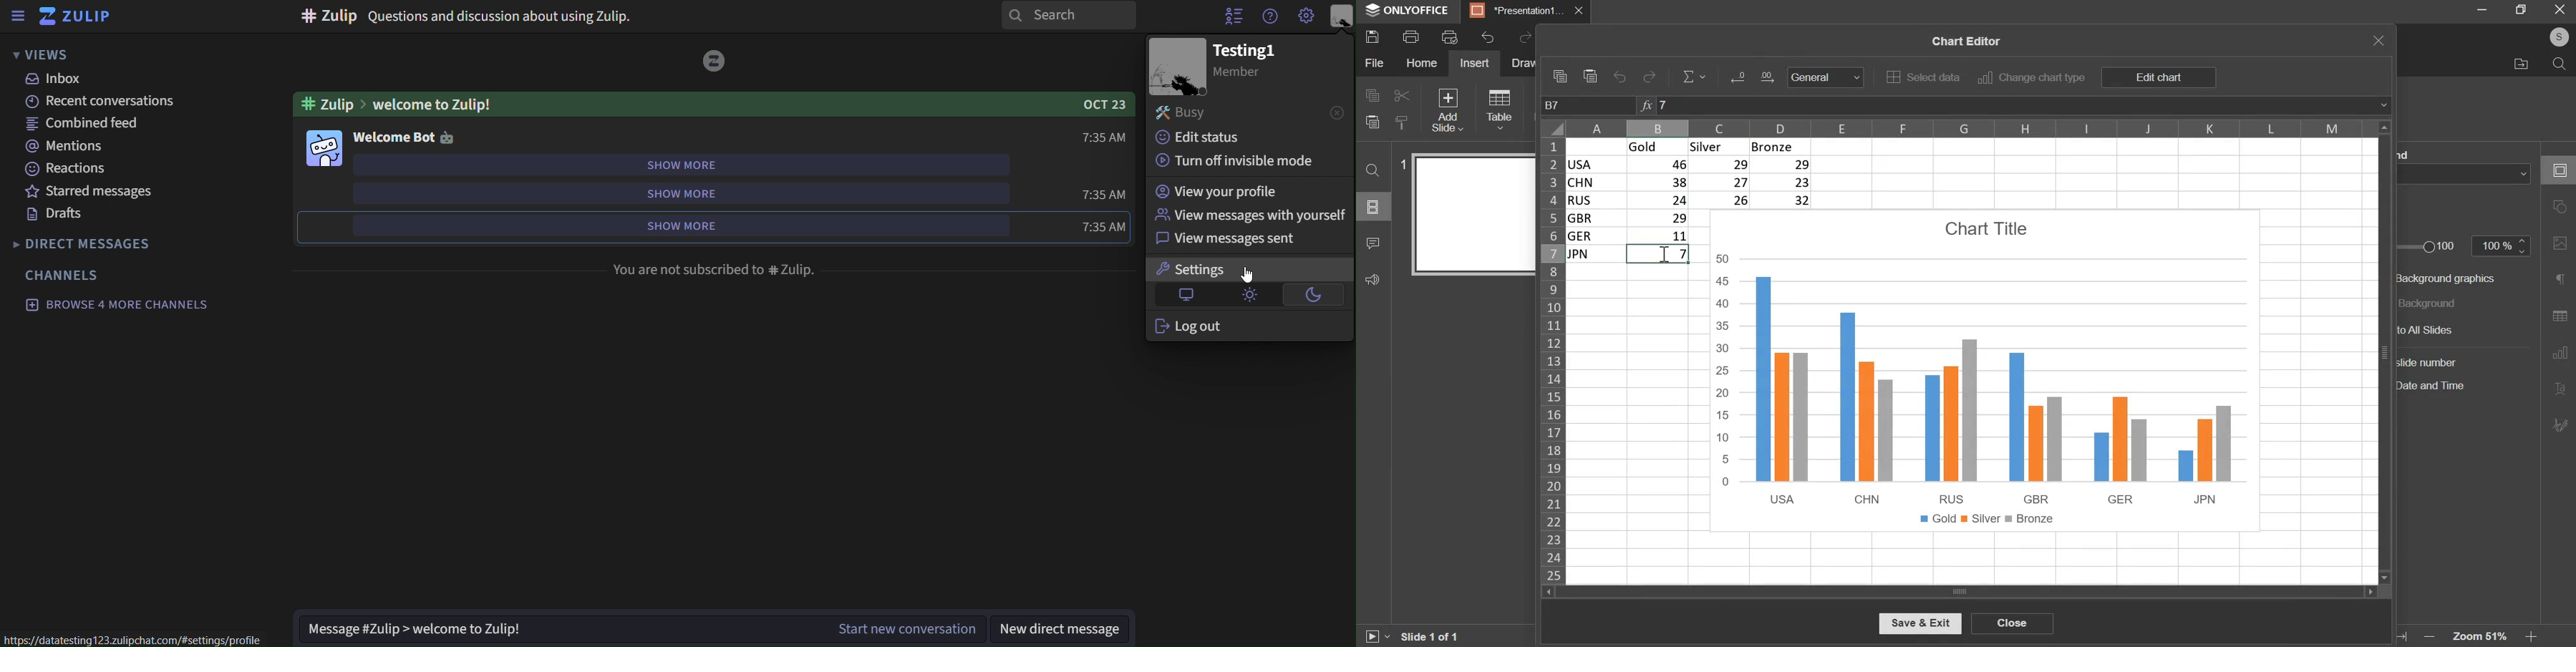 The image size is (2576, 672). Describe the element at coordinates (1596, 182) in the screenshot. I see `chn` at that location.